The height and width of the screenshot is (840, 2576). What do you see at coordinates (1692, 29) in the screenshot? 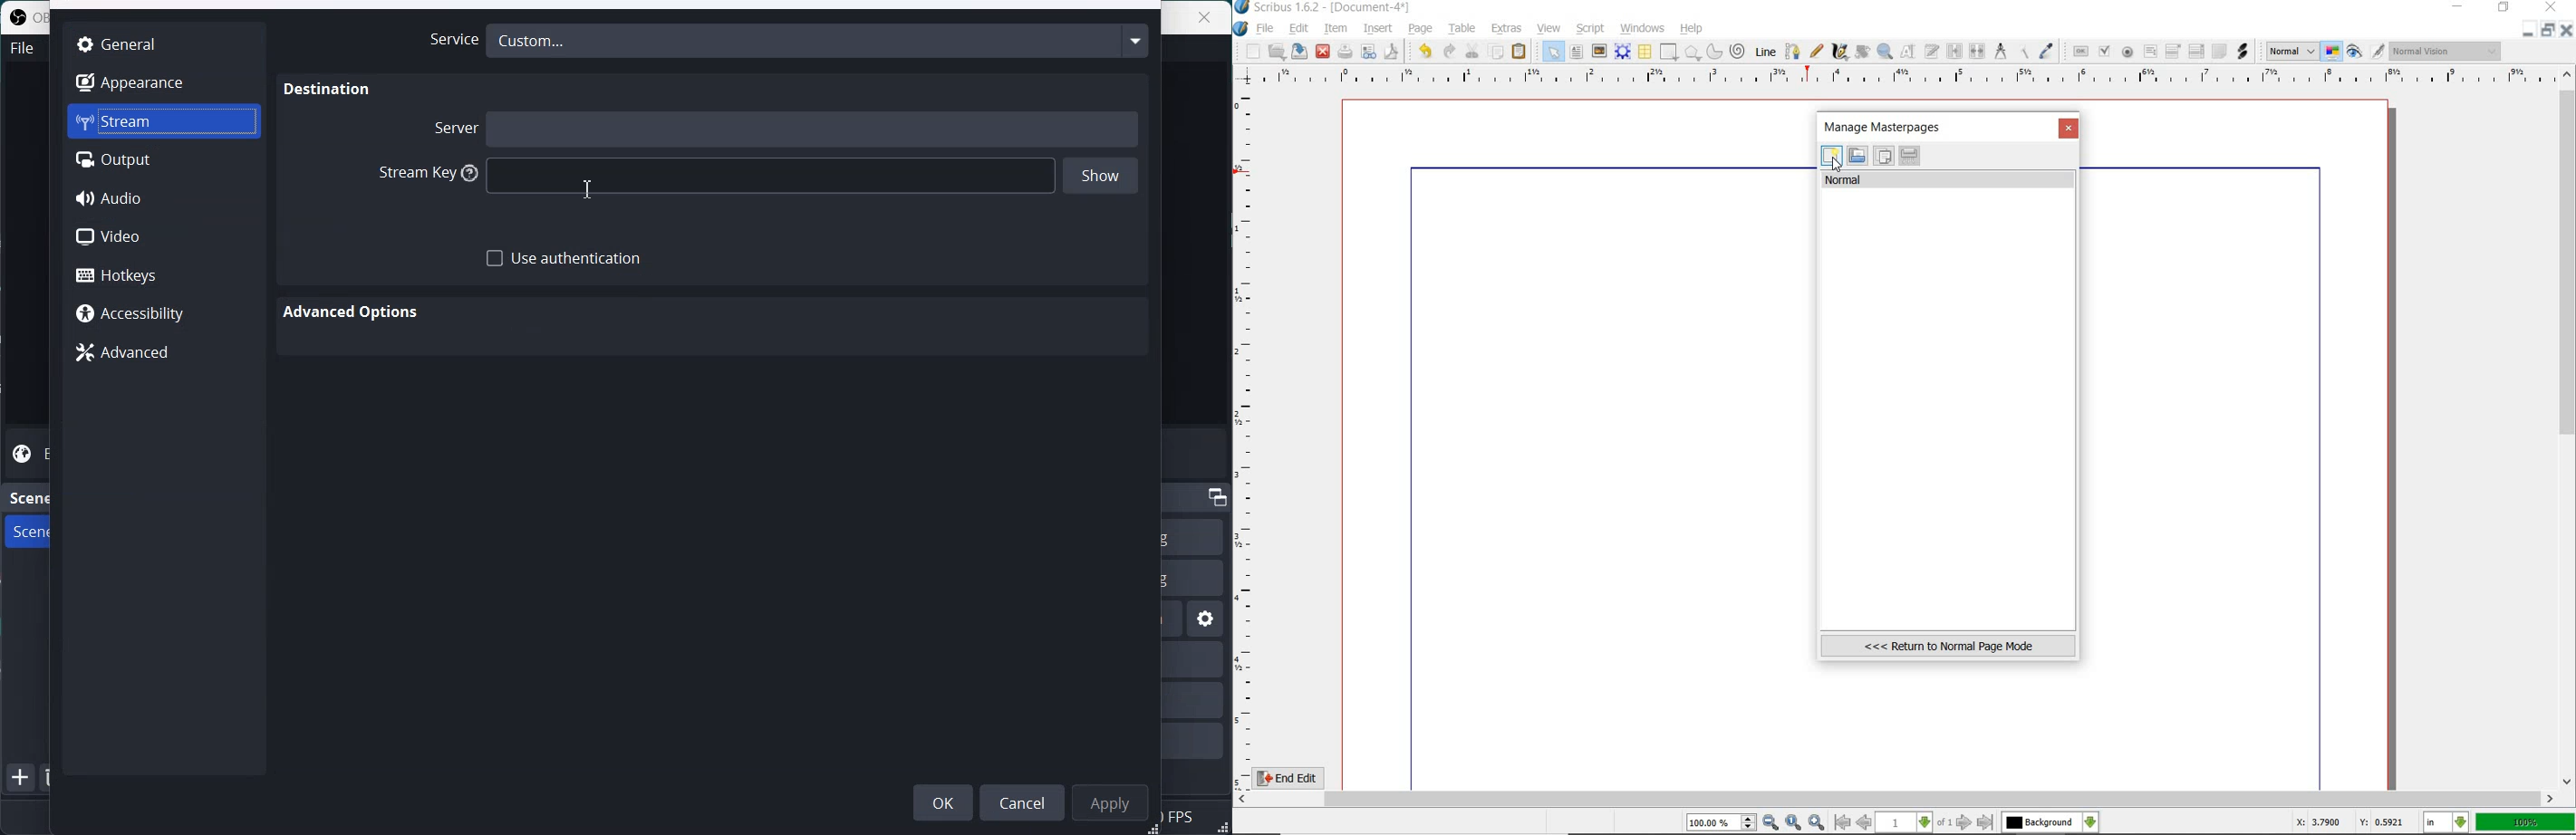
I see `help` at bounding box center [1692, 29].